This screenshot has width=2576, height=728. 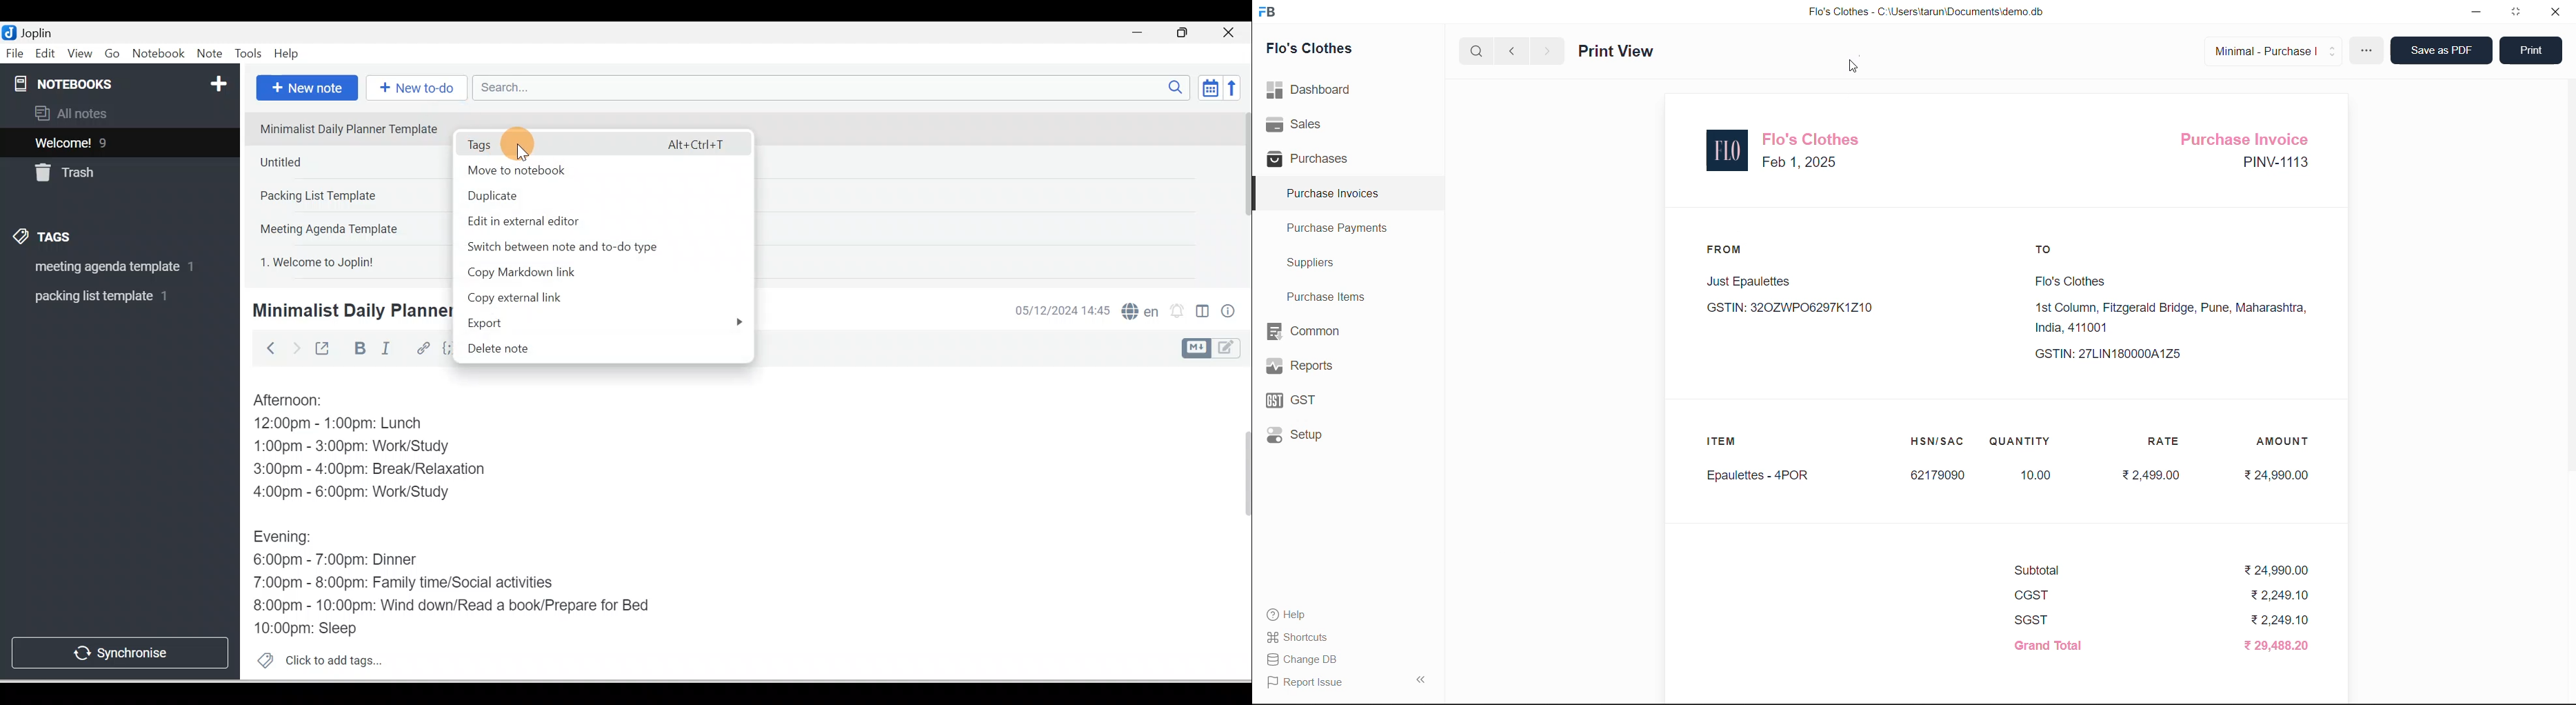 I want to click on Search bar, so click(x=836, y=83).